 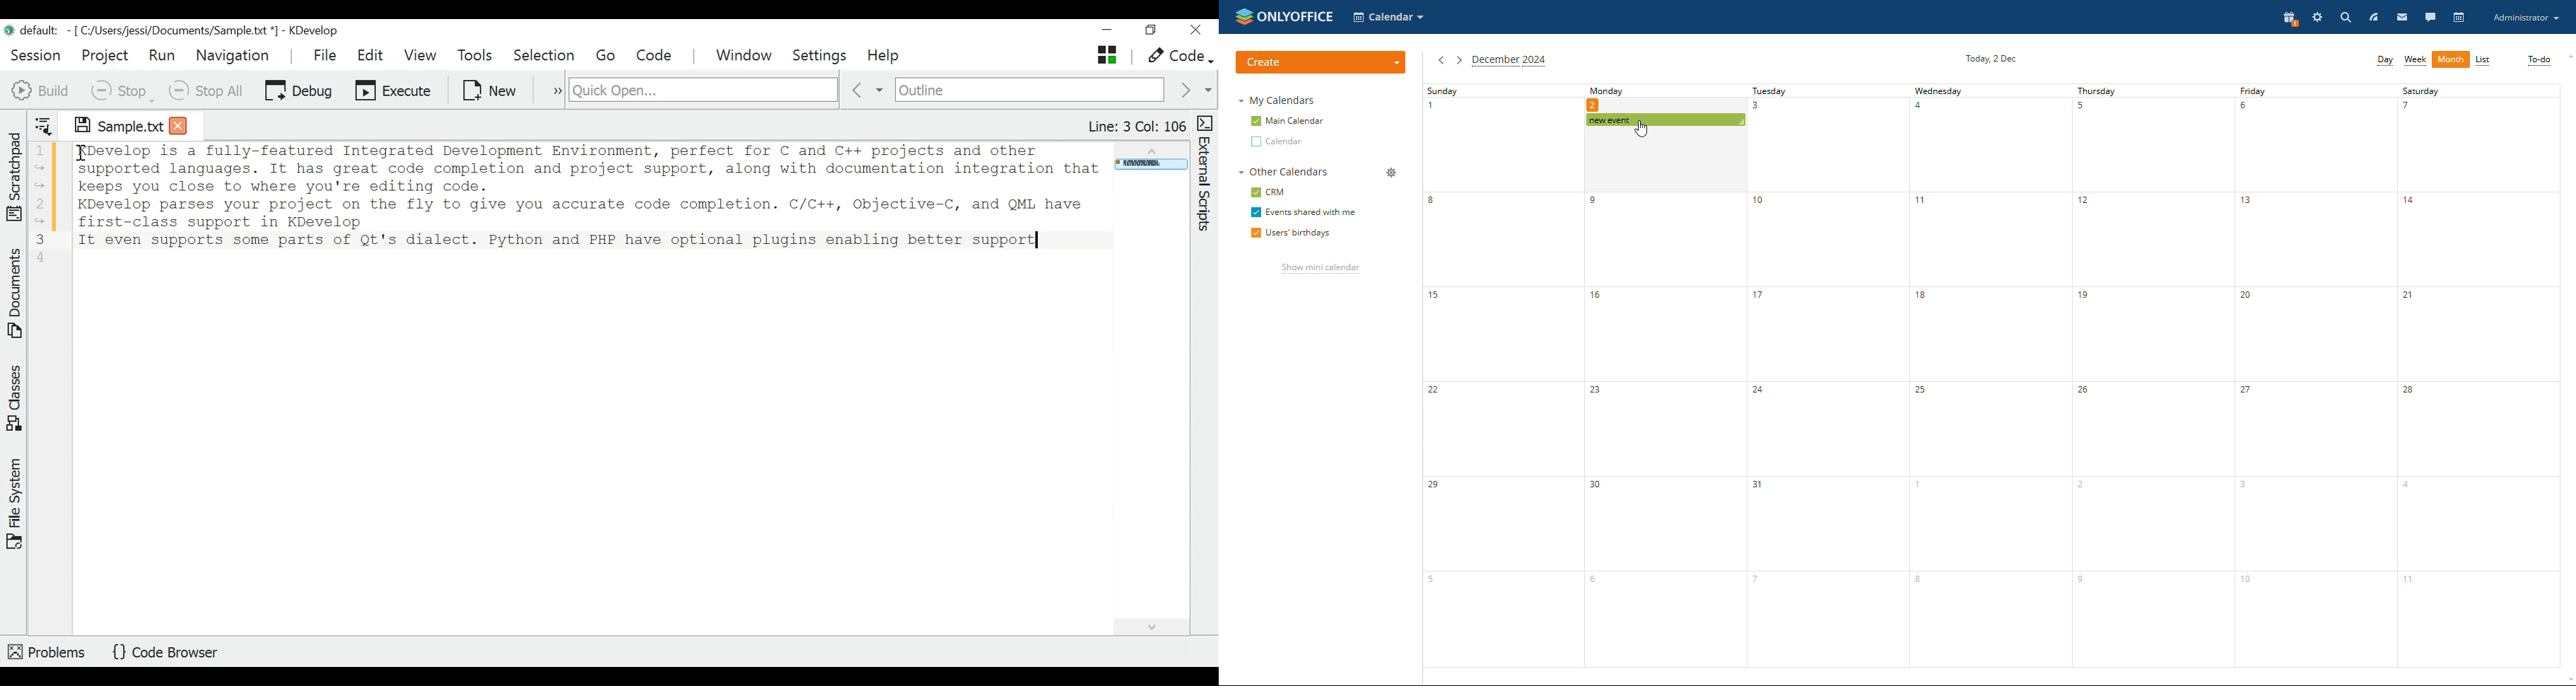 What do you see at coordinates (1284, 17) in the screenshot?
I see `logo` at bounding box center [1284, 17].